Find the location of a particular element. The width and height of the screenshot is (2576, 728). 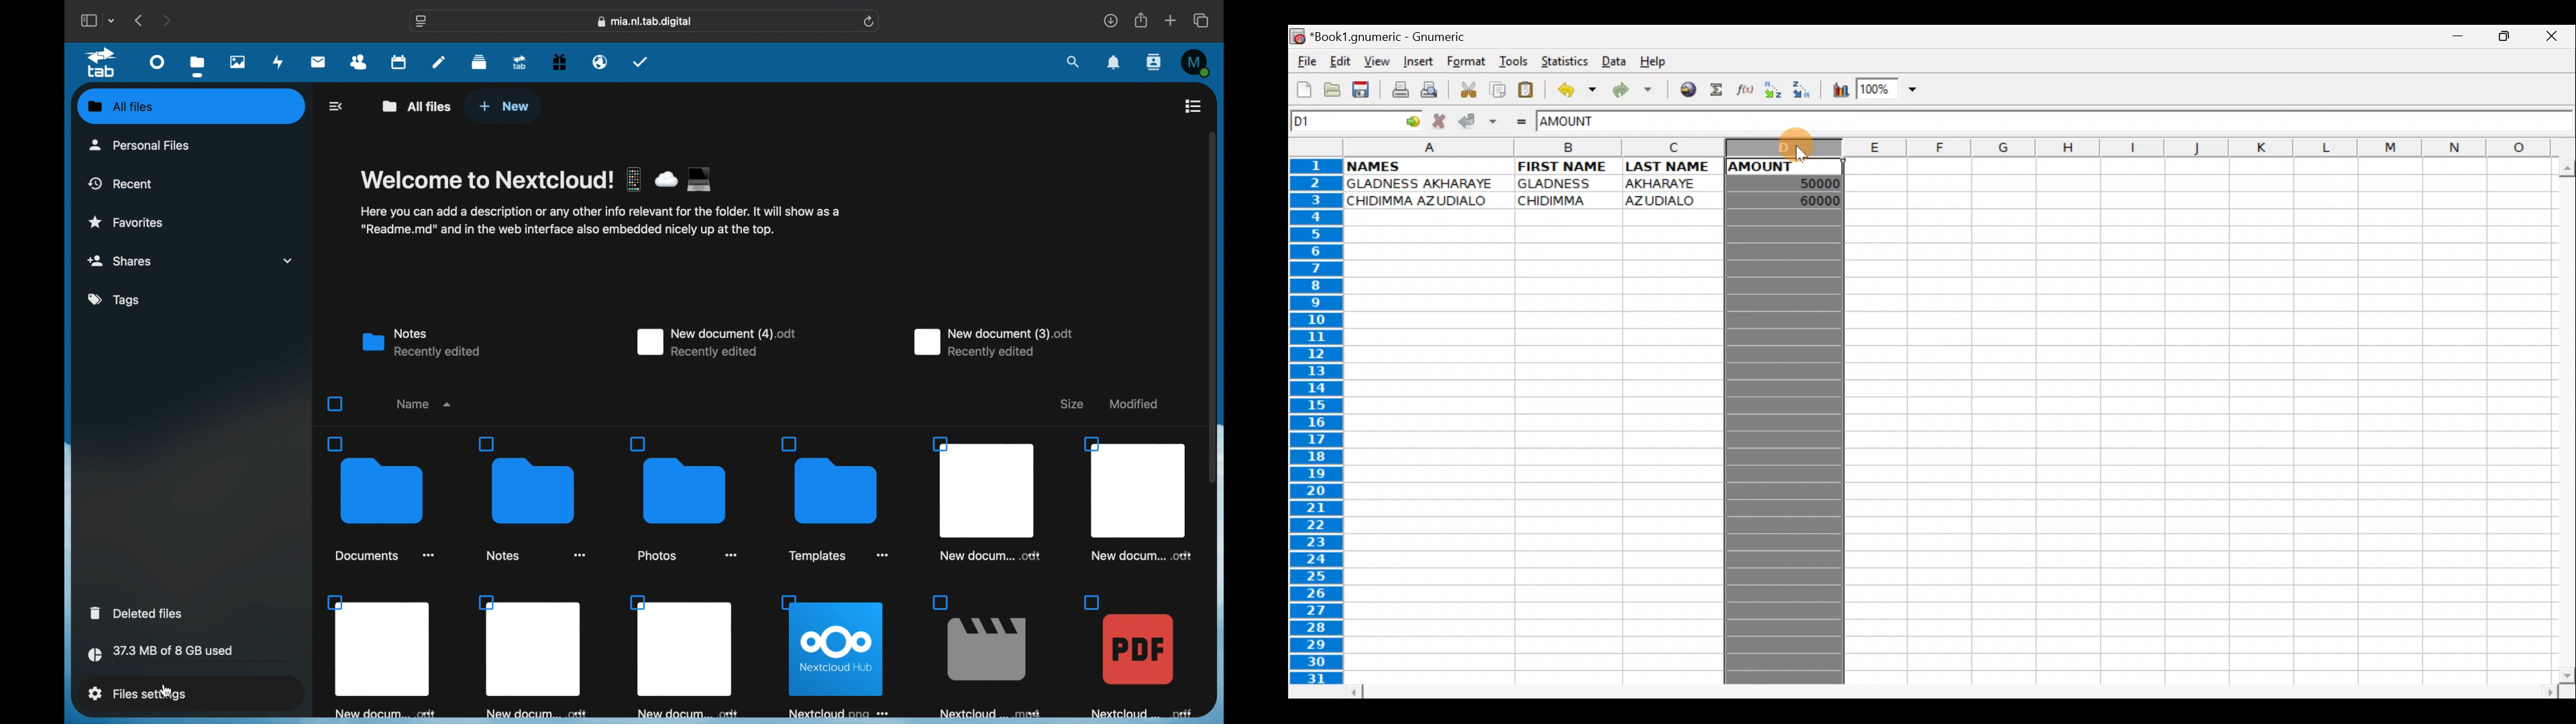

deleted files is located at coordinates (136, 612).